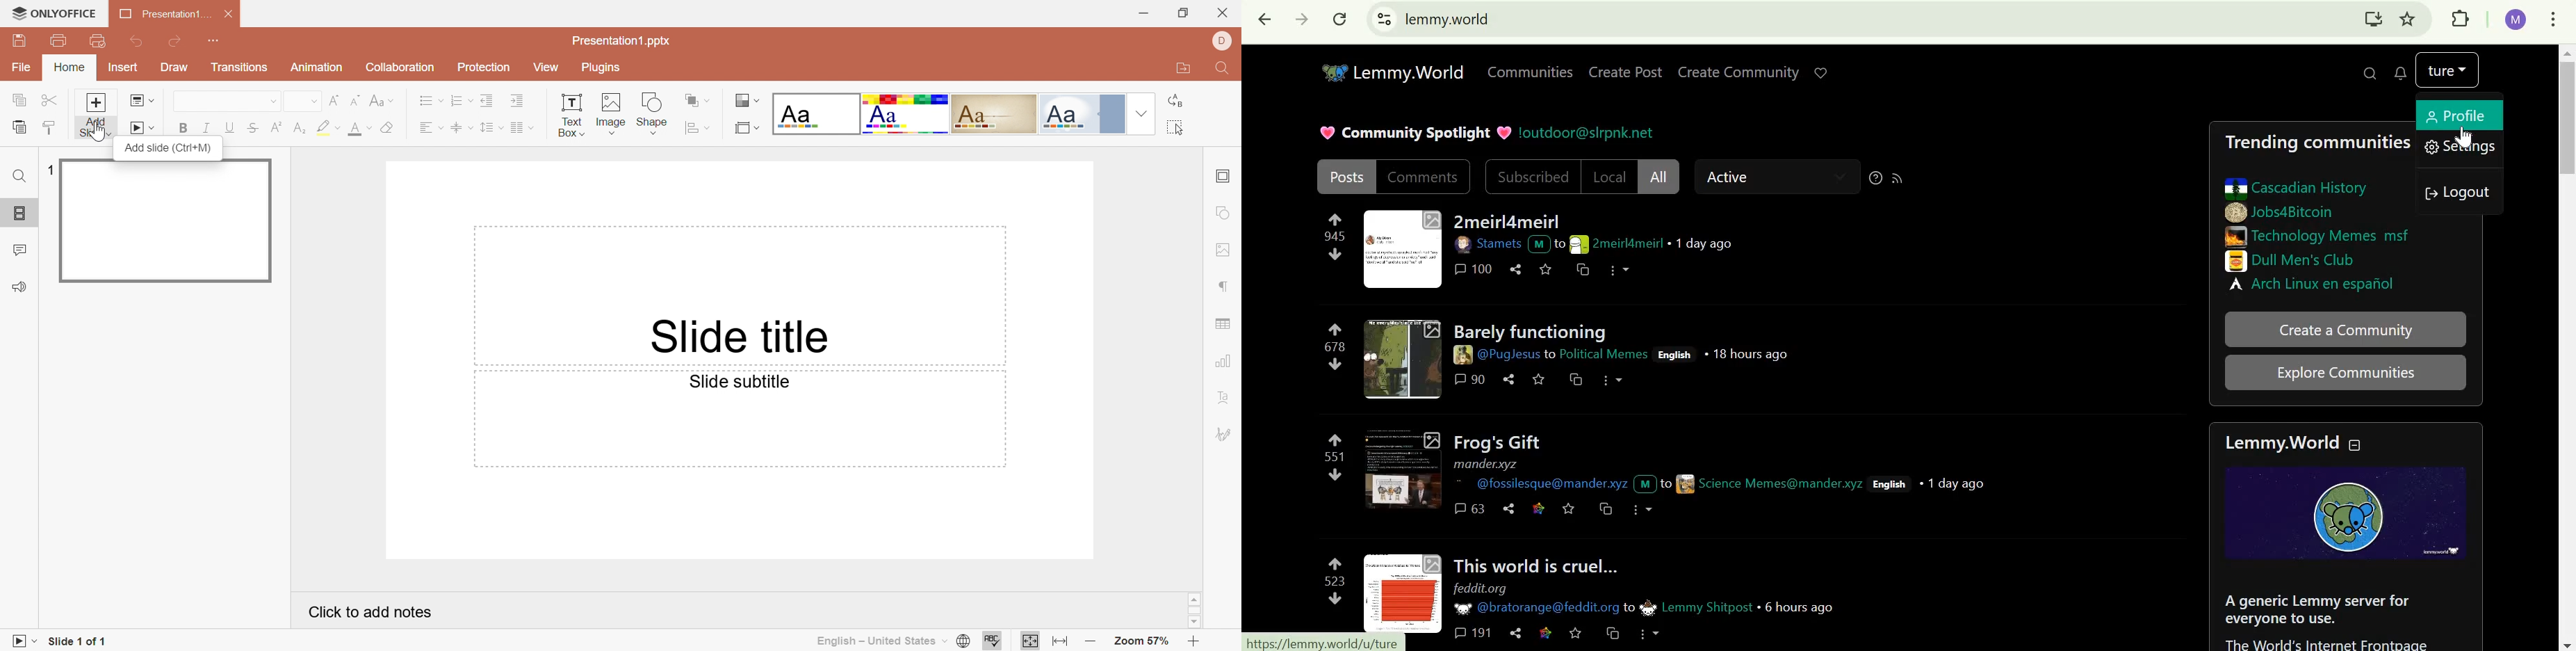 Image resolution: width=2576 pixels, height=672 pixels. I want to click on Line spacing, so click(492, 126).